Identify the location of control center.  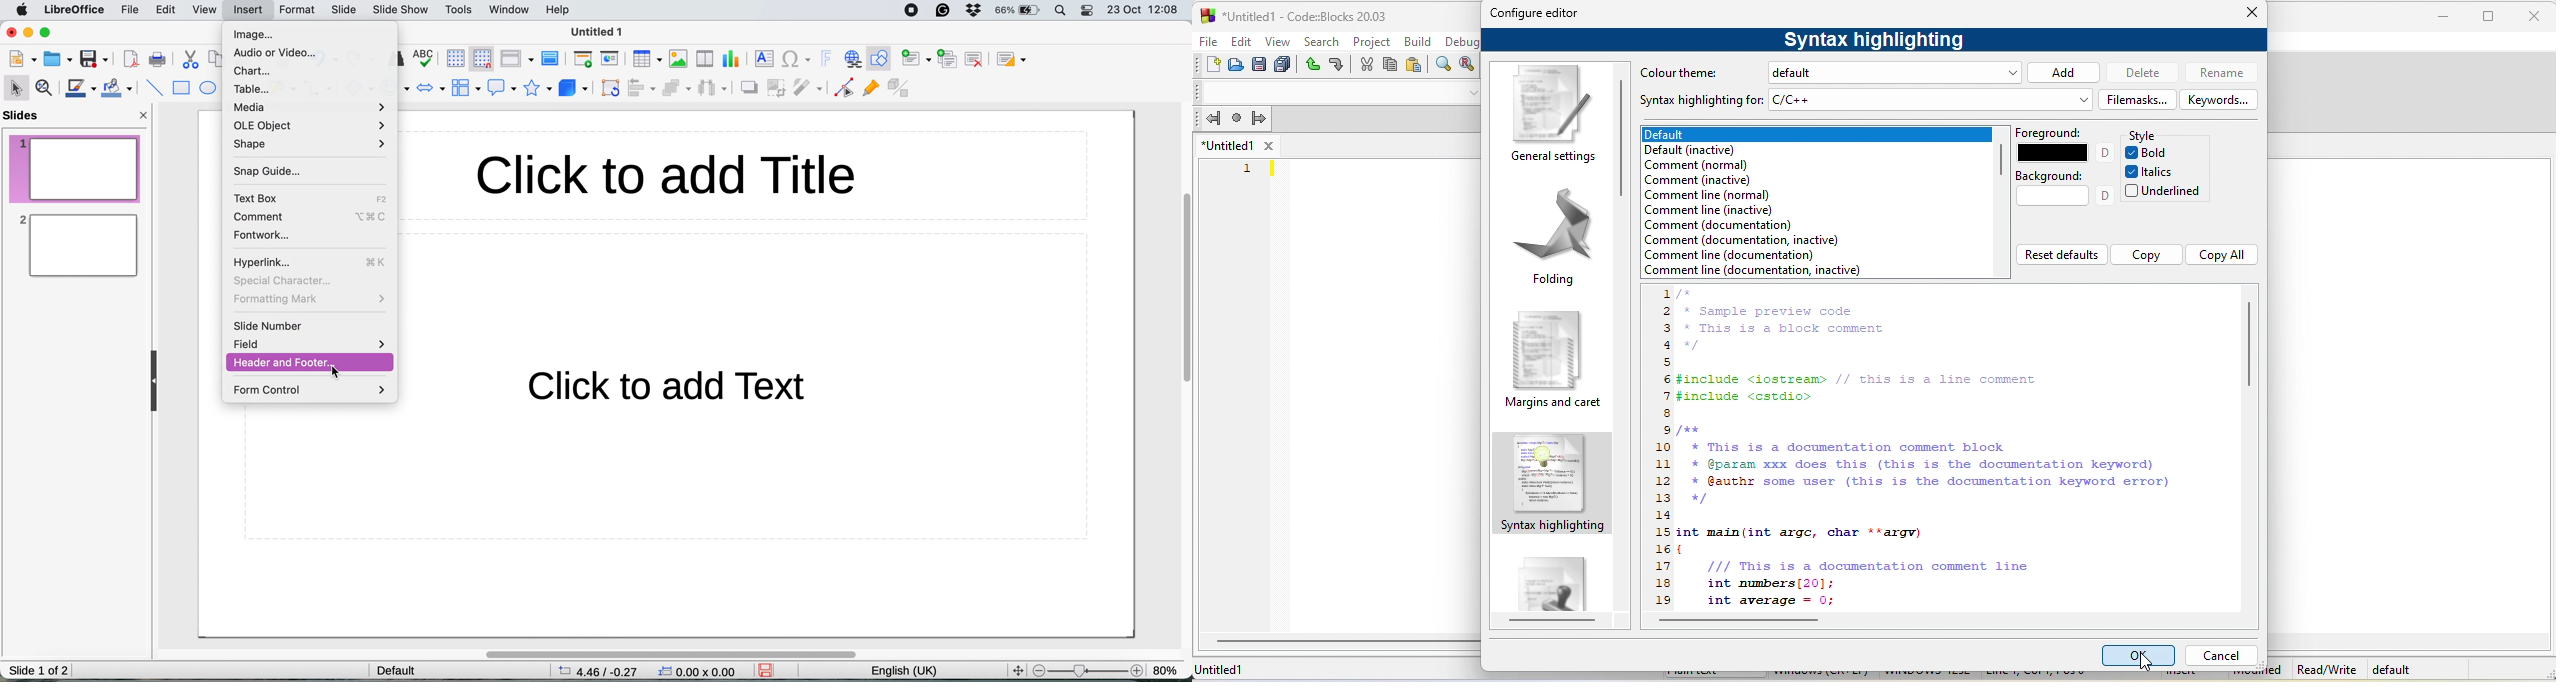
(1088, 12).